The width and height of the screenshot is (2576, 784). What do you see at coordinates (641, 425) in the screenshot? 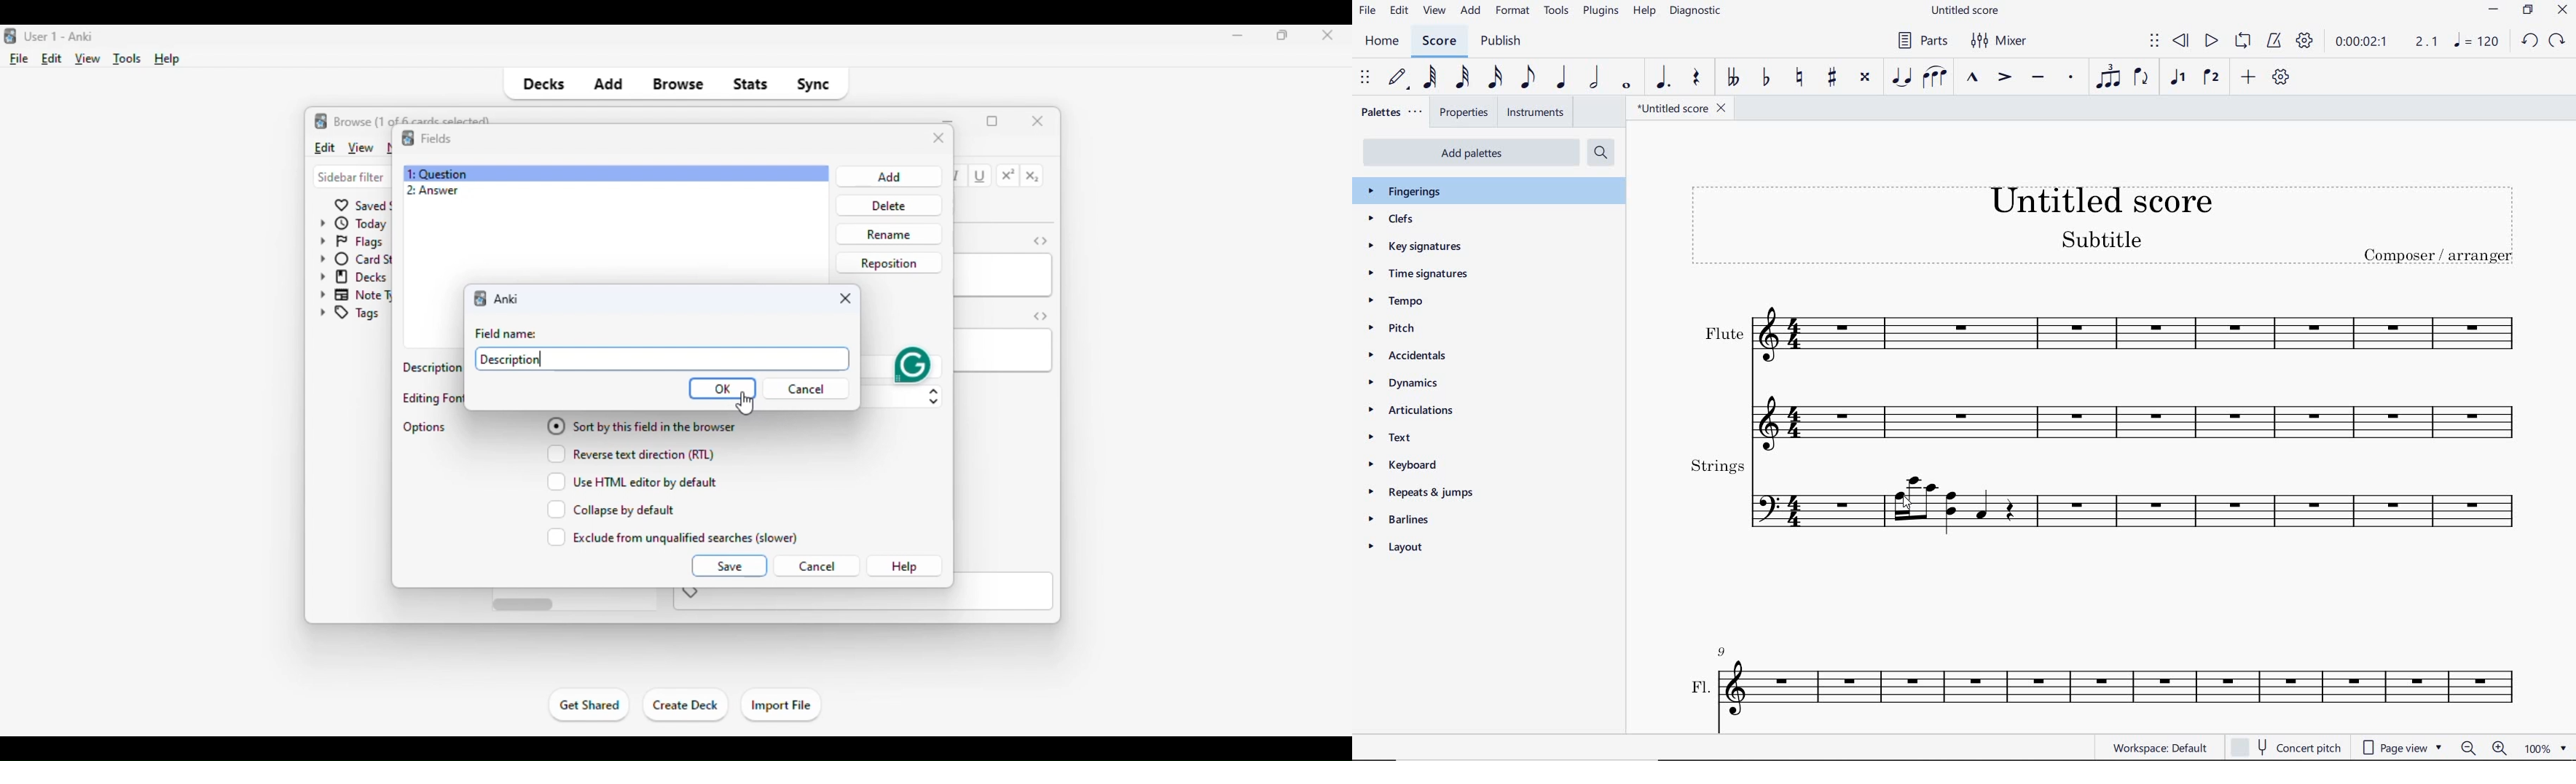
I see `sort by this field in the browser` at bounding box center [641, 425].